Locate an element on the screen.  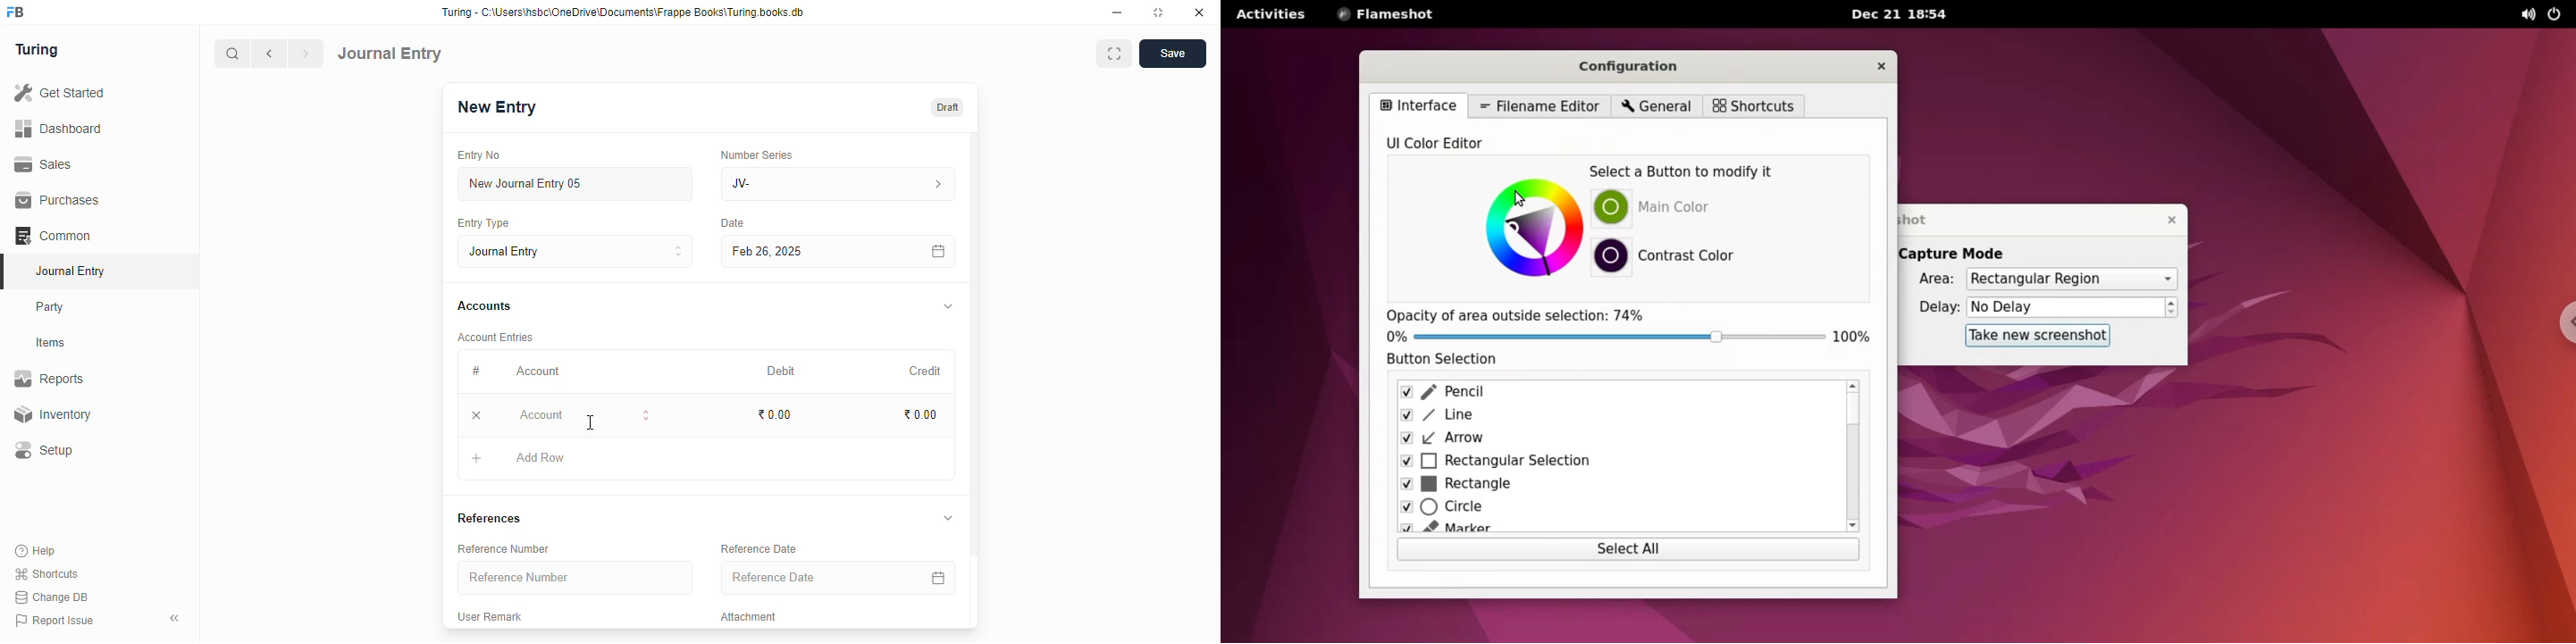
journal entry is located at coordinates (70, 271).